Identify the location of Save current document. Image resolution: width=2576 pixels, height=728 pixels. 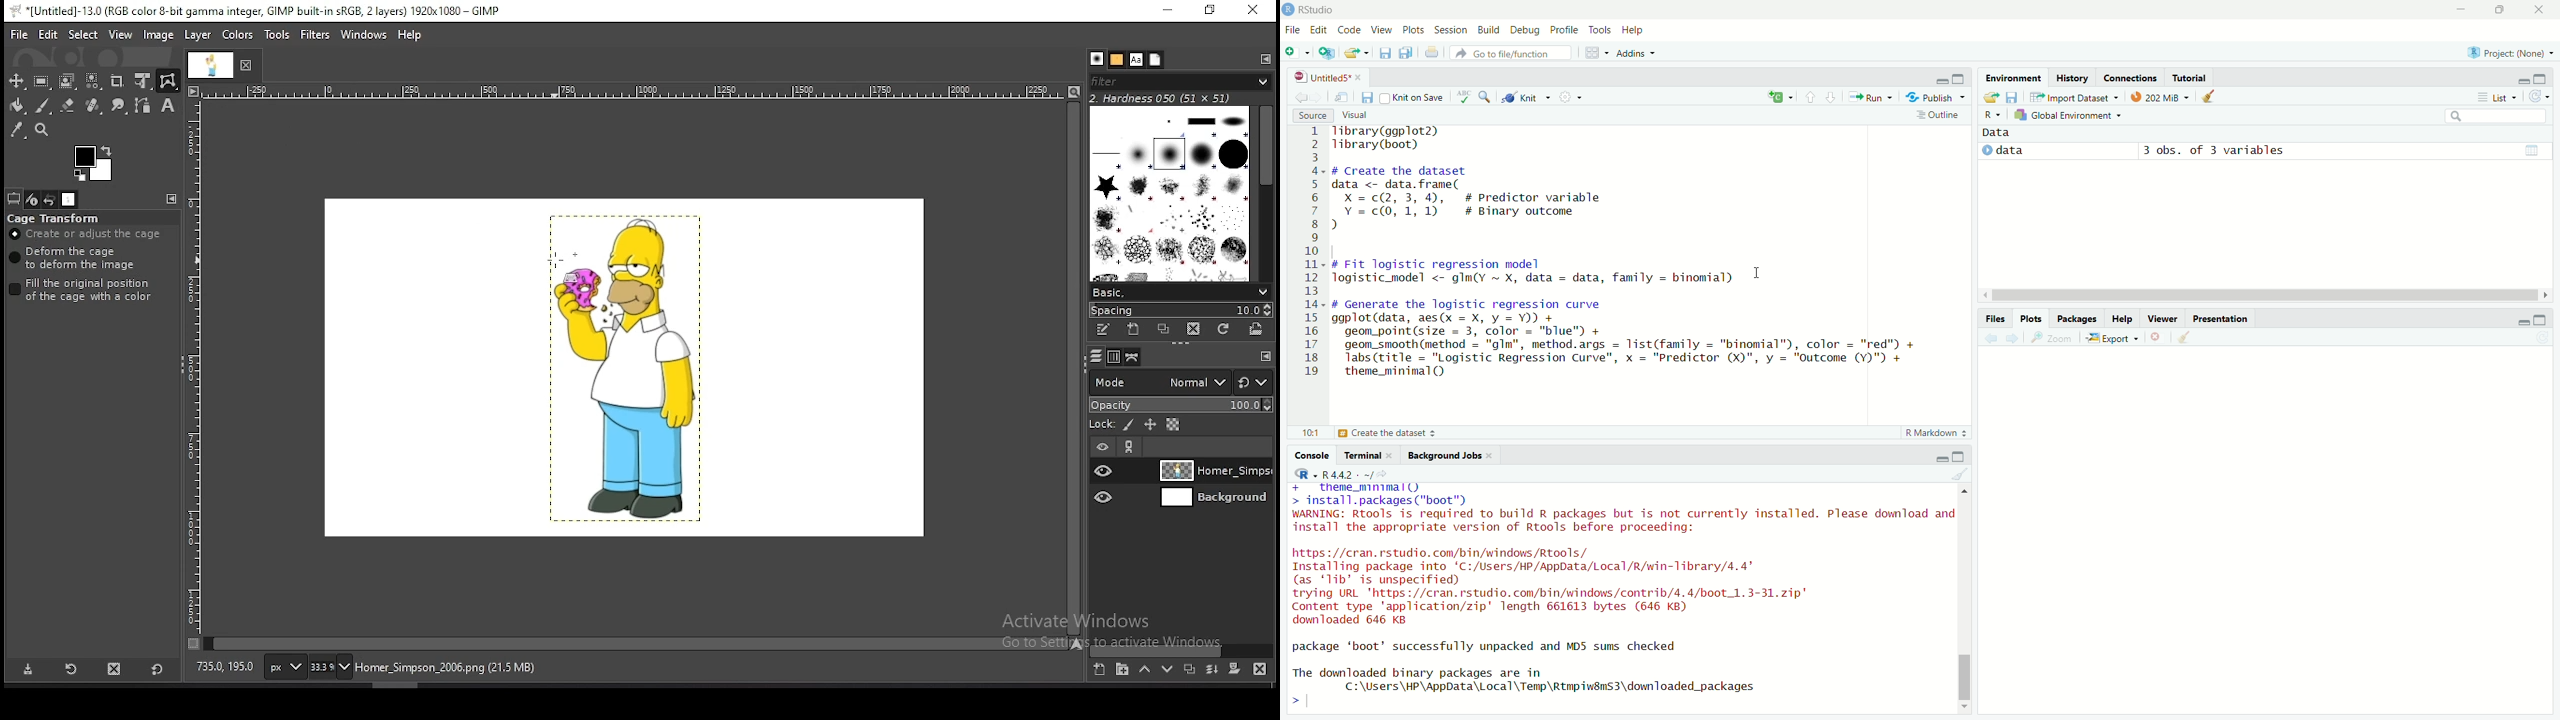
(1385, 52).